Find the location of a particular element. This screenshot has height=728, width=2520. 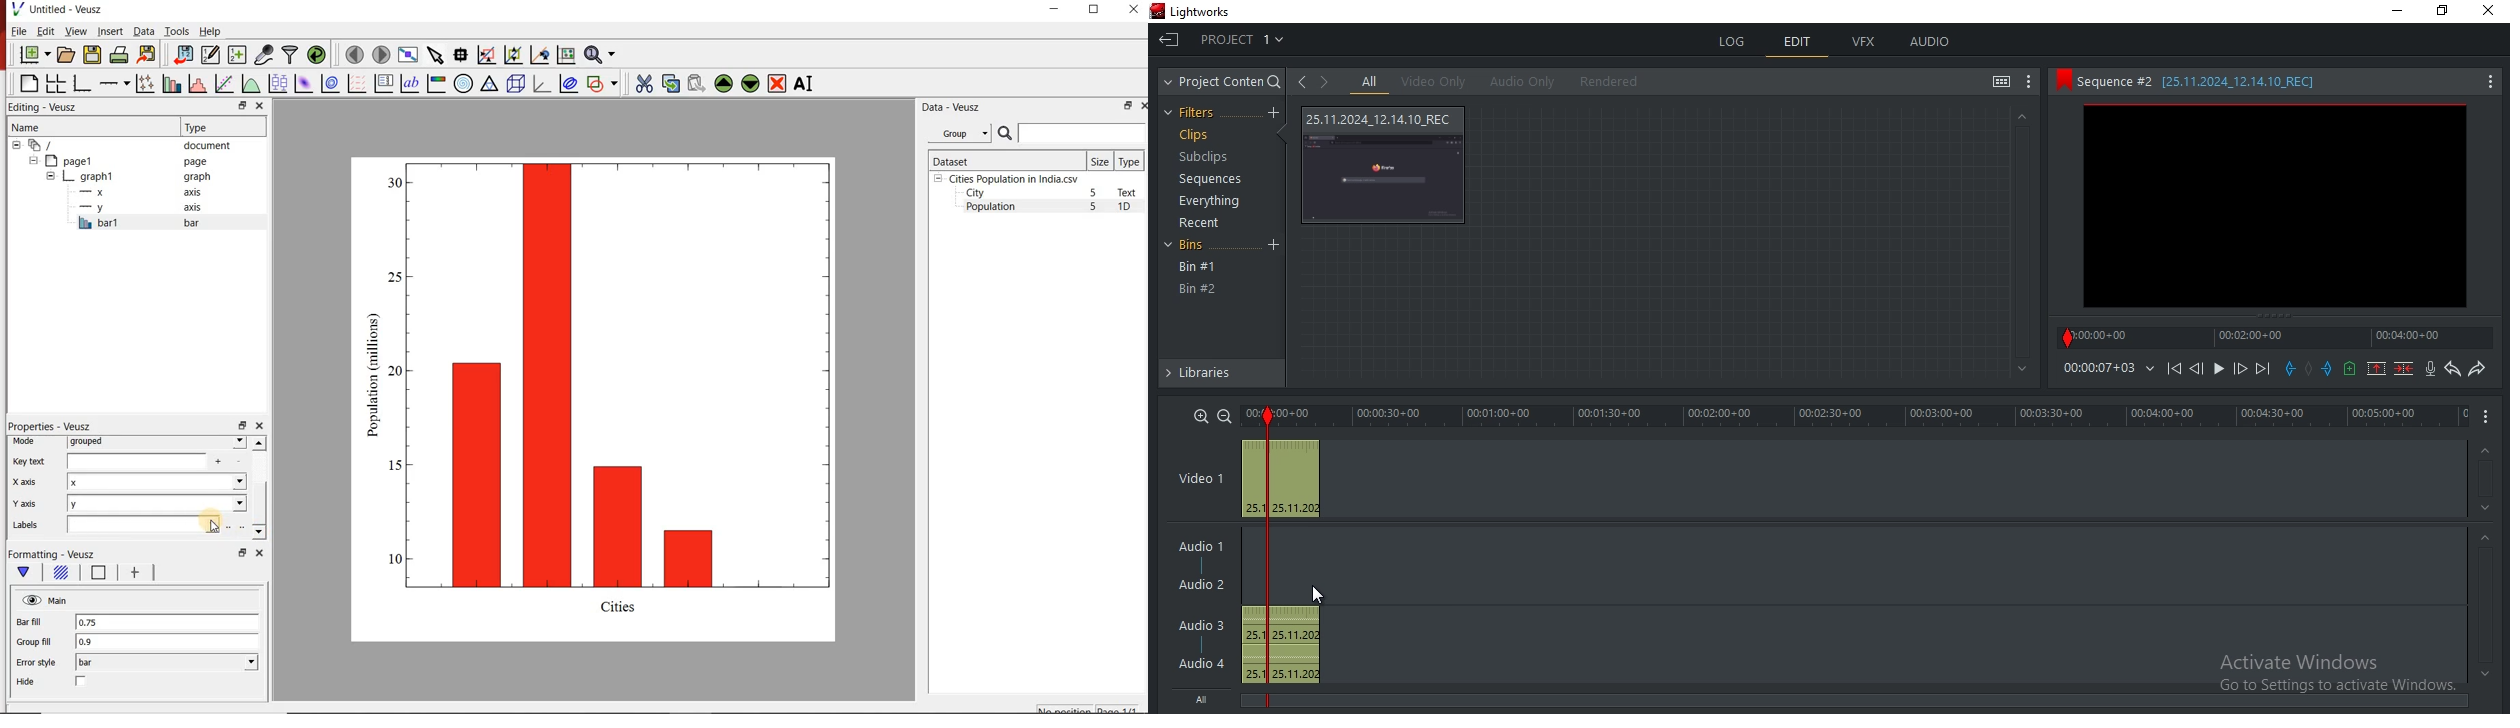

audio only is located at coordinates (1519, 82).